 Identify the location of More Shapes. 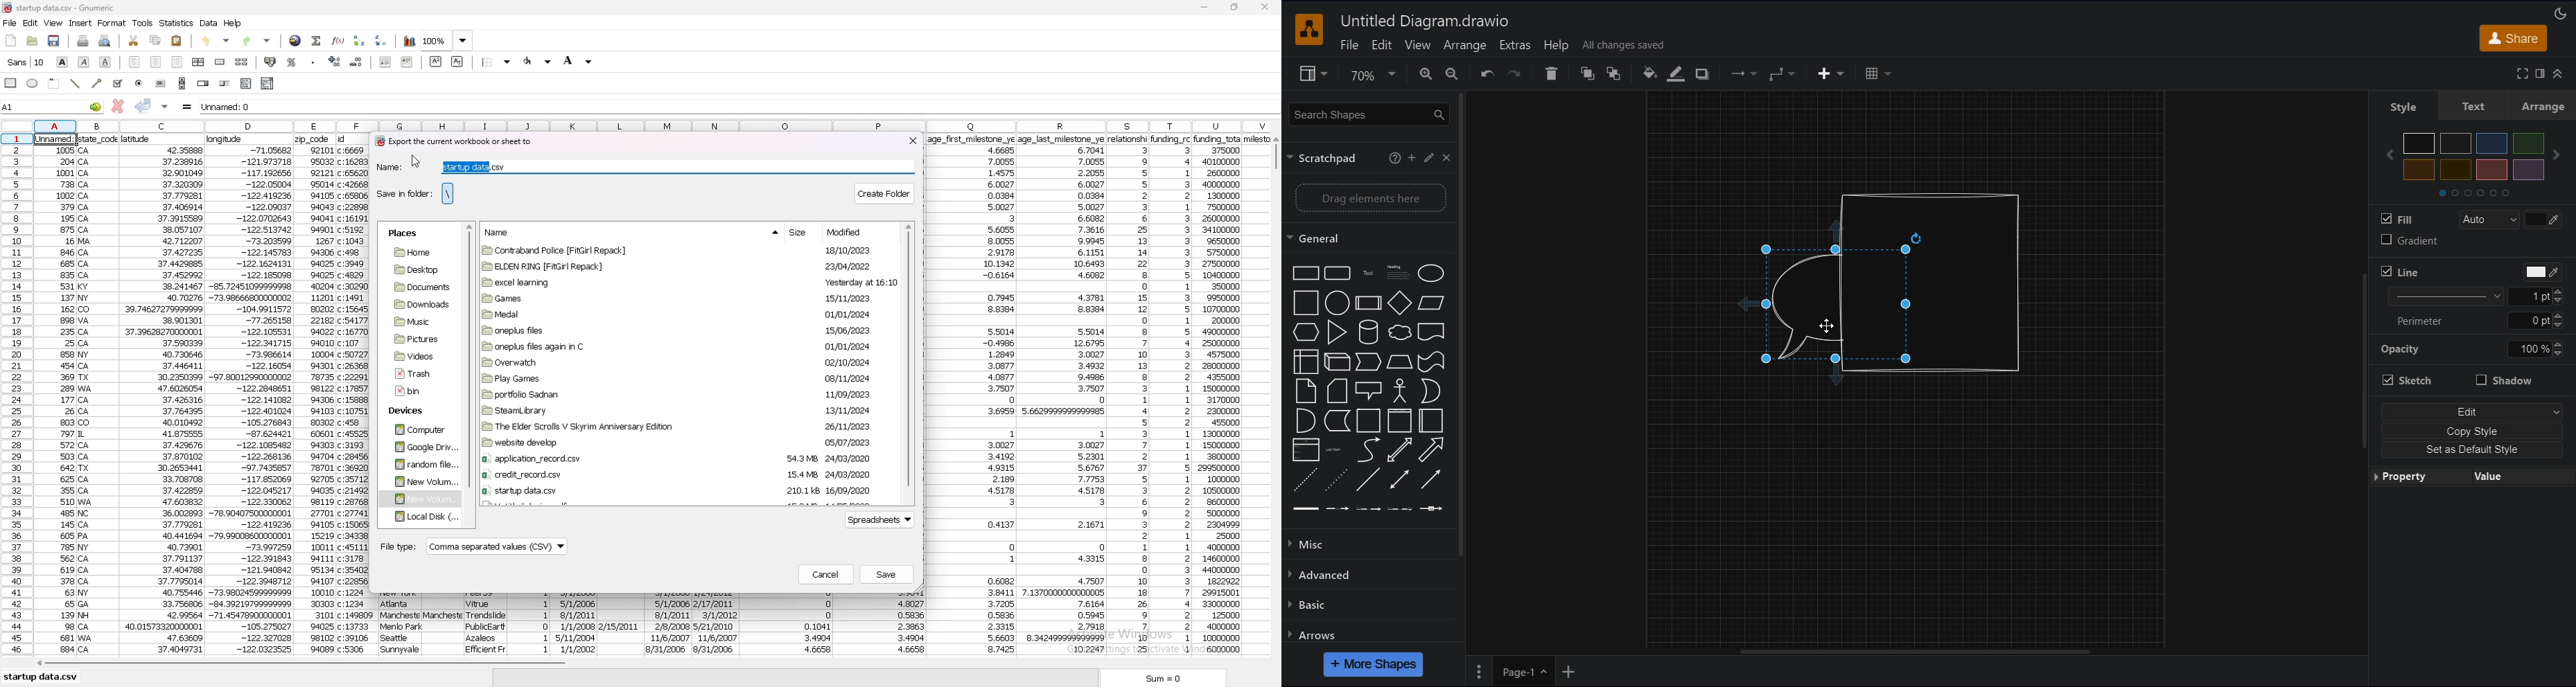
(1374, 665).